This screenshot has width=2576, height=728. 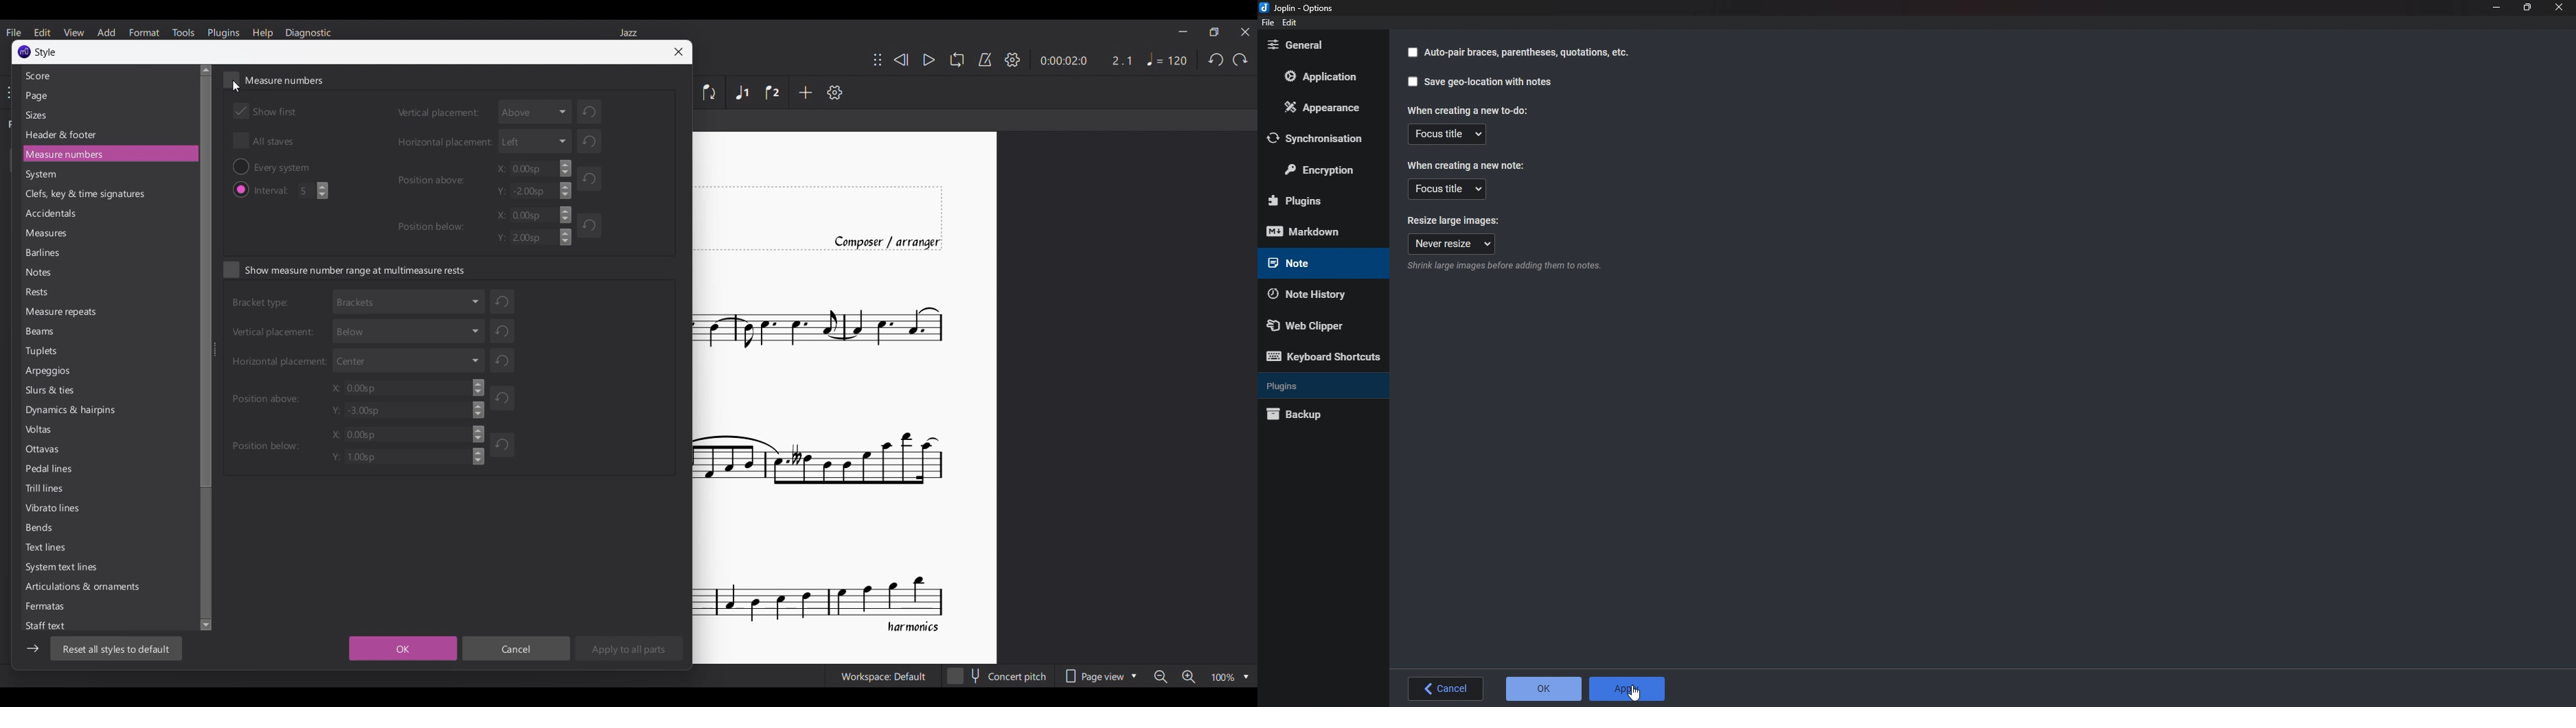 I want to click on System, so click(x=44, y=175).